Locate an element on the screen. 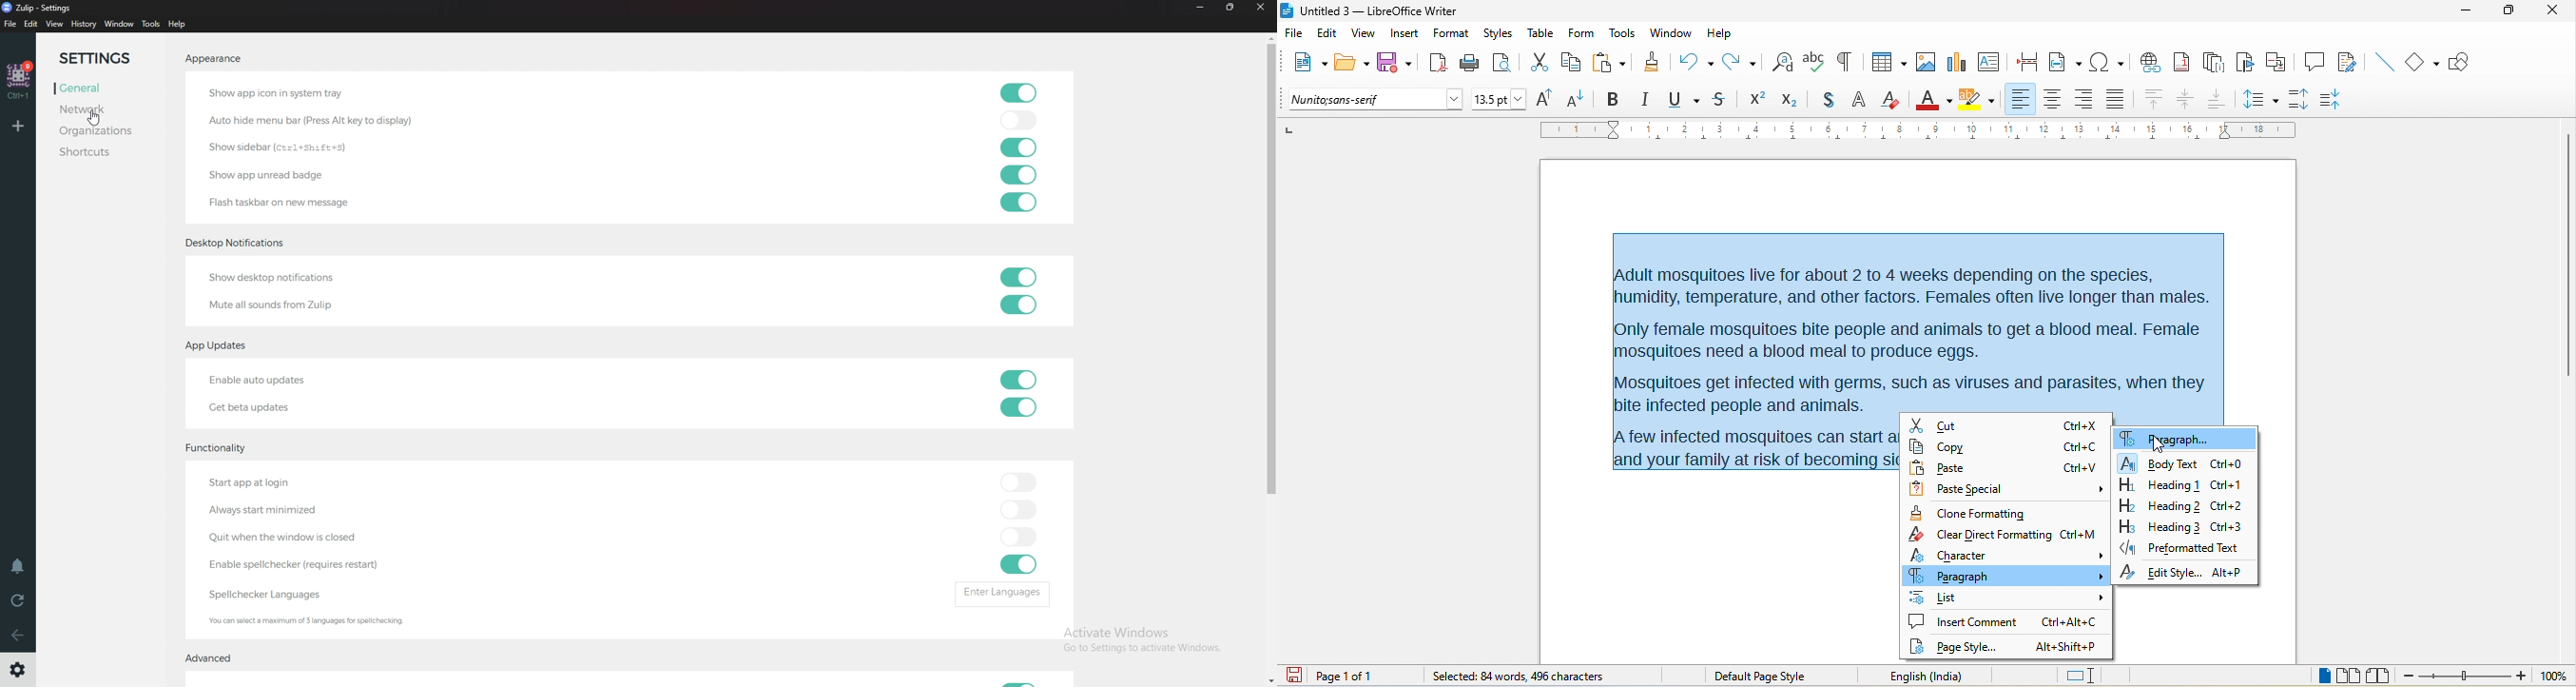 The image size is (2576, 700). copy is located at coordinates (1572, 64).